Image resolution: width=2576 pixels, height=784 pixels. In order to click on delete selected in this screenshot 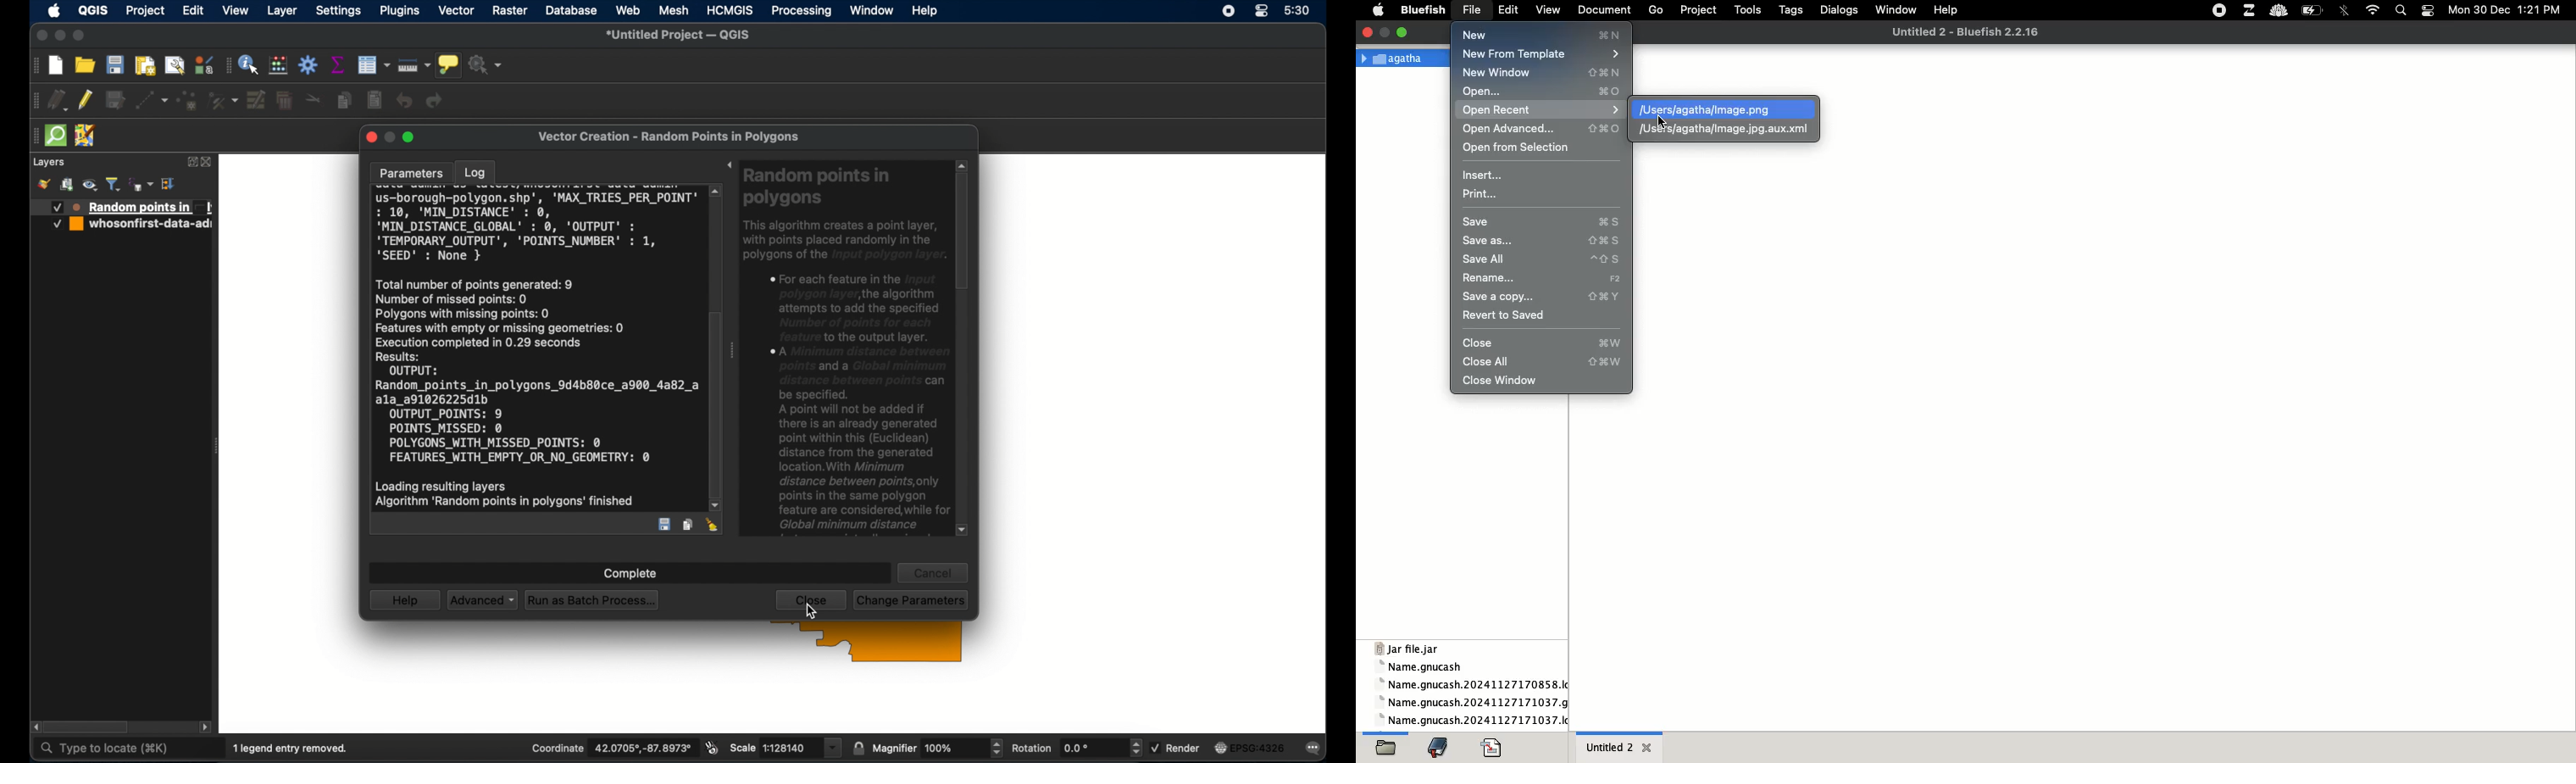, I will do `click(285, 99)`.